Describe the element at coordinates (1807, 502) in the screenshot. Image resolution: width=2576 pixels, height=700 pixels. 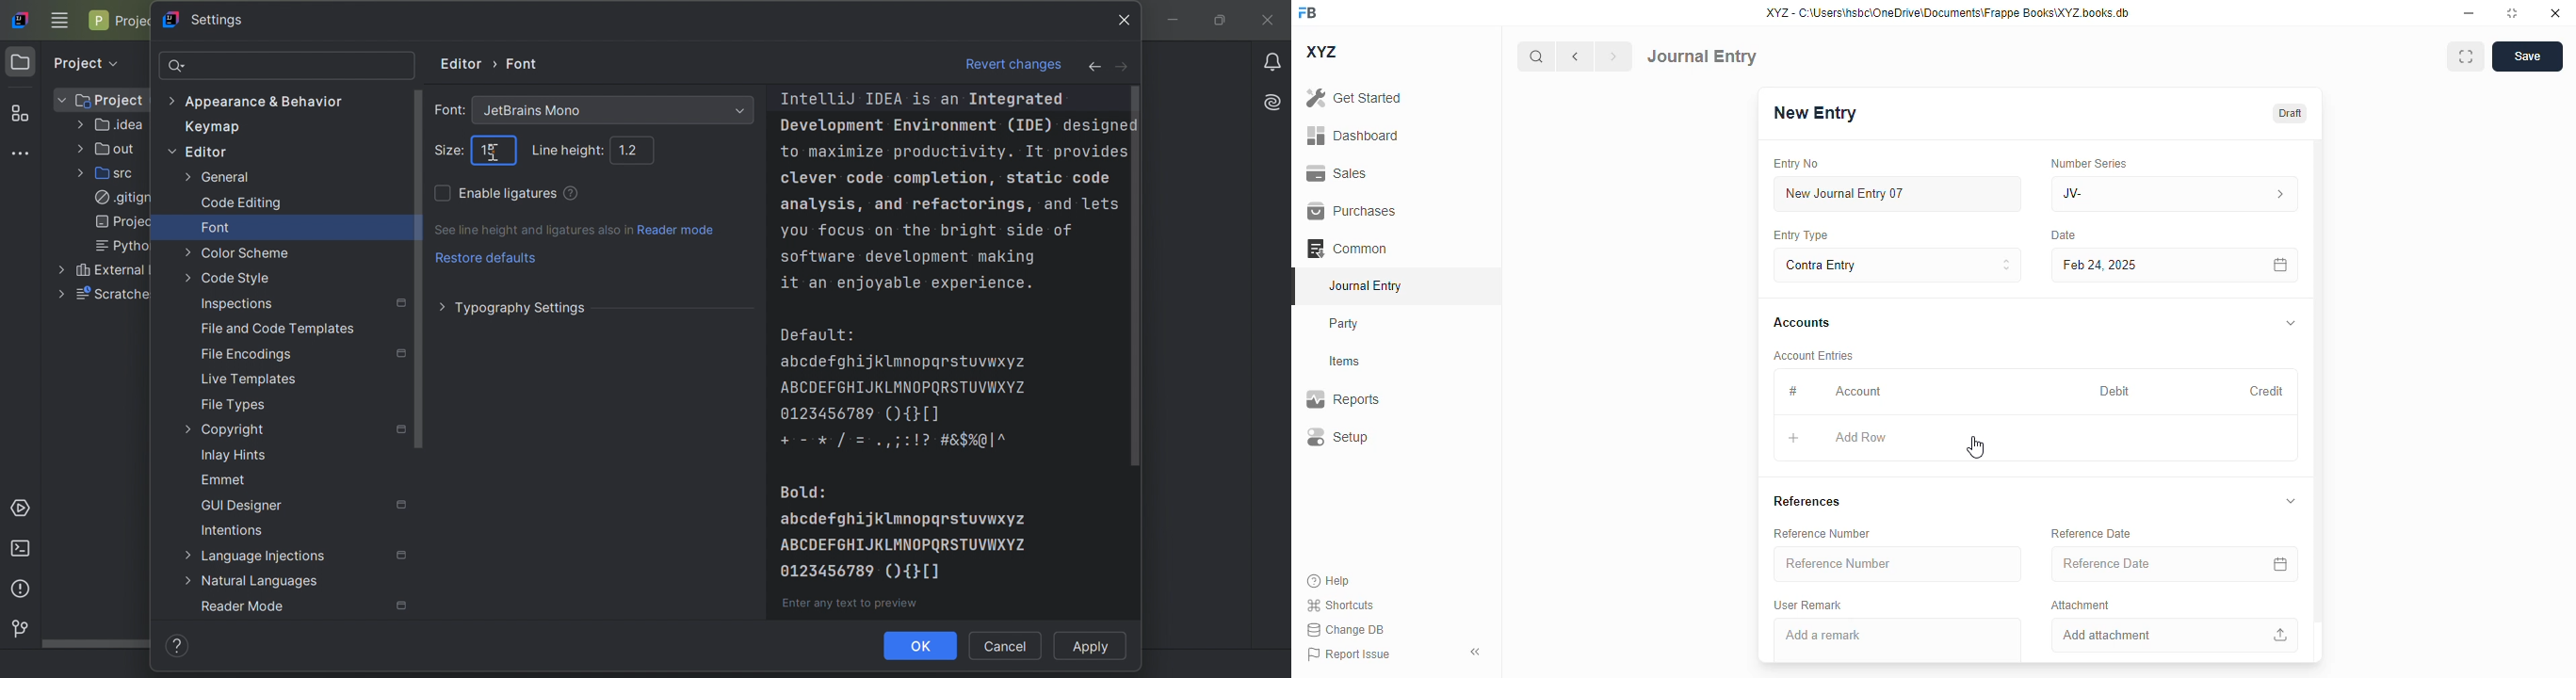
I see `references` at that location.